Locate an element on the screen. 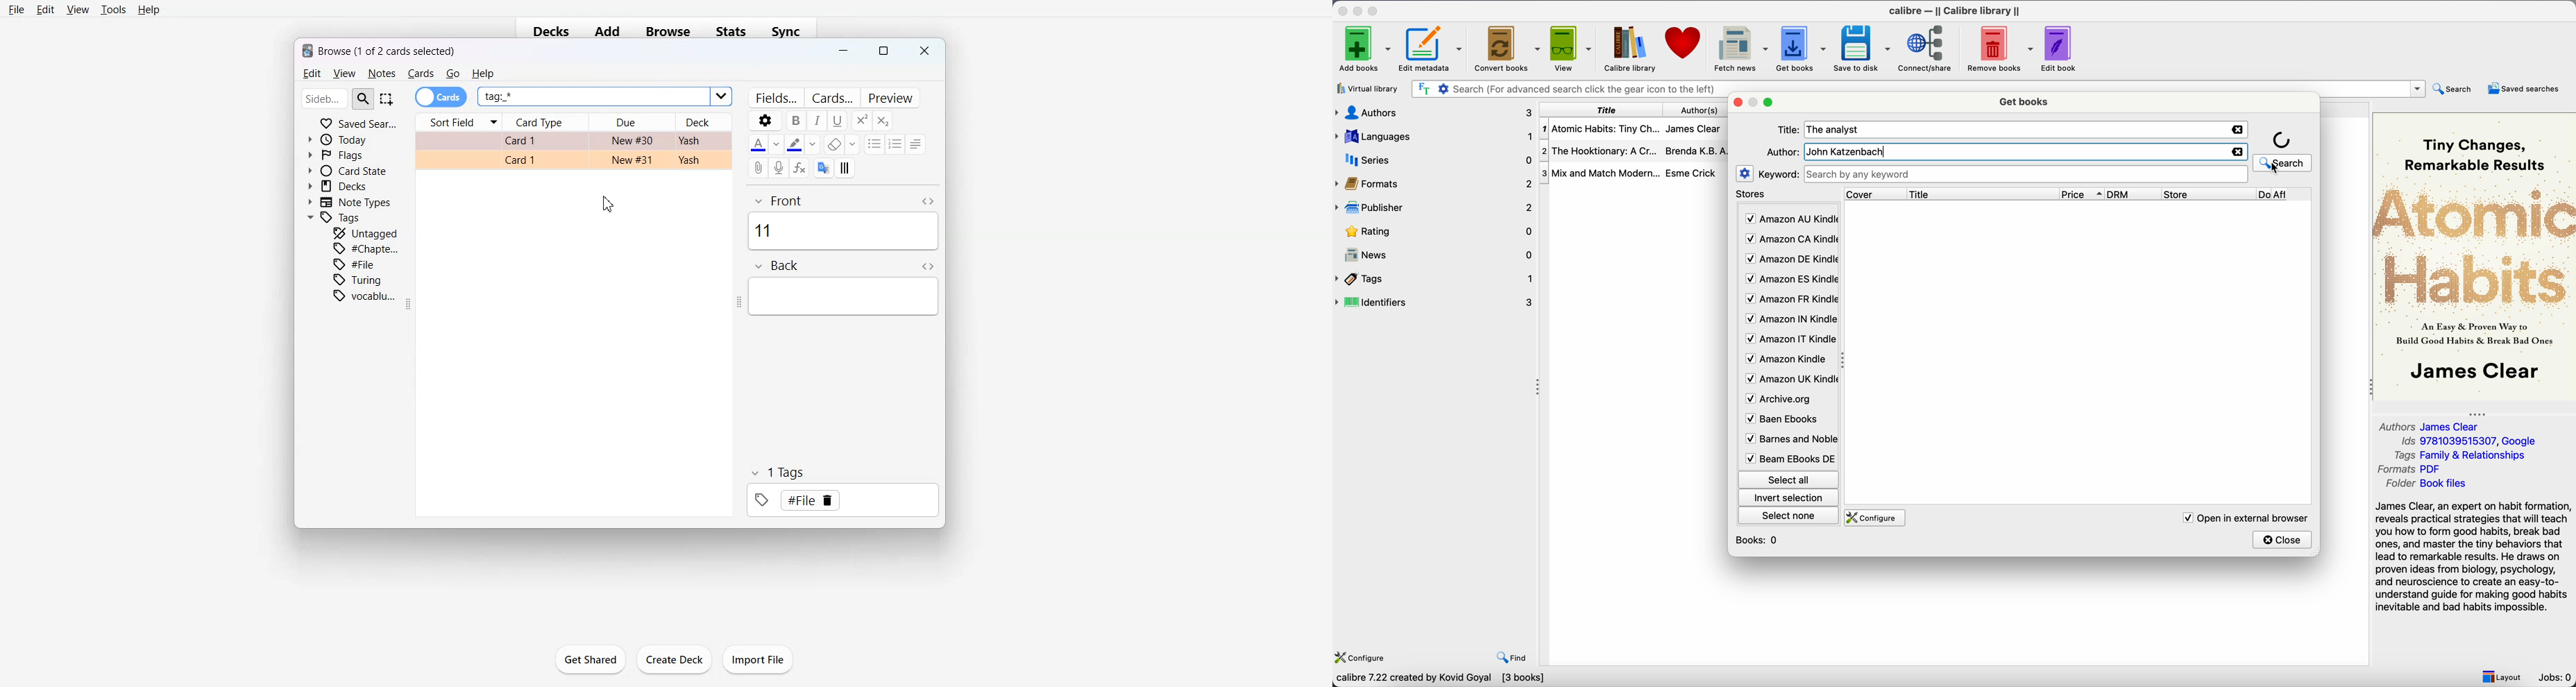 The width and height of the screenshot is (2576, 700). Do Aff is located at coordinates (2284, 194).